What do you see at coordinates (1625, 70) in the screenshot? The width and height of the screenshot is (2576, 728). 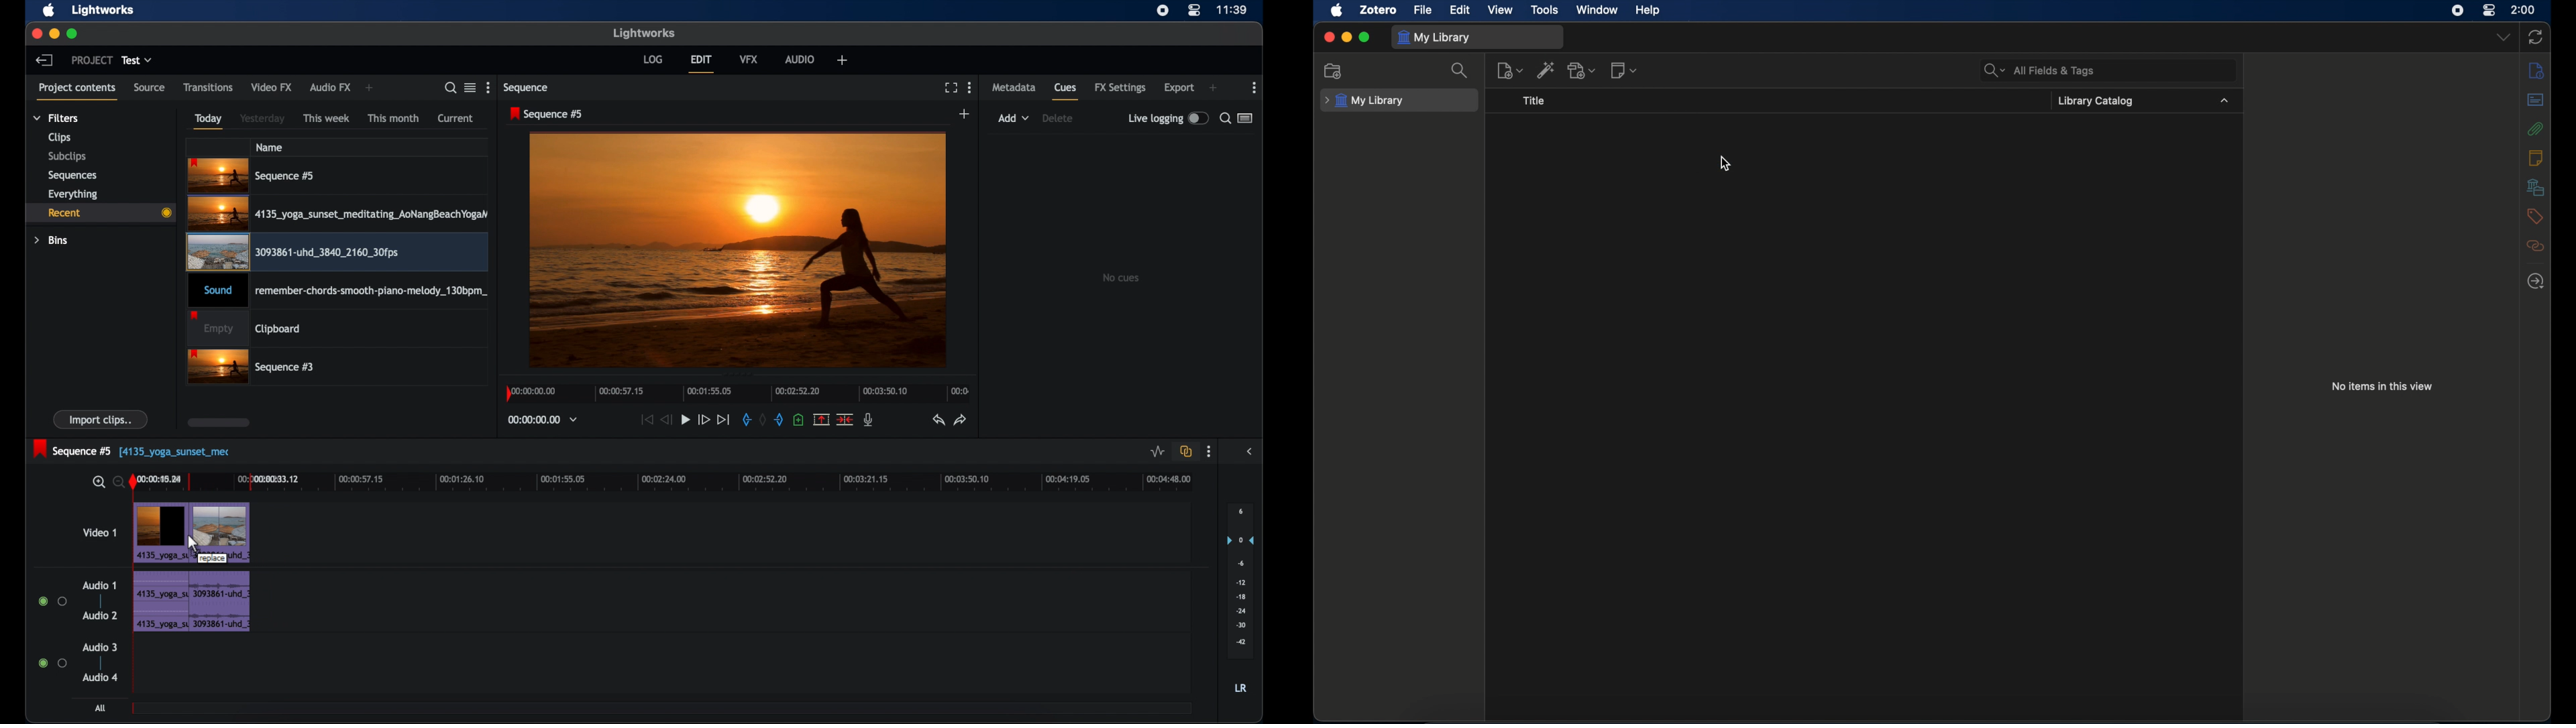 I see `new notes` at bounding box center [1625, 70].